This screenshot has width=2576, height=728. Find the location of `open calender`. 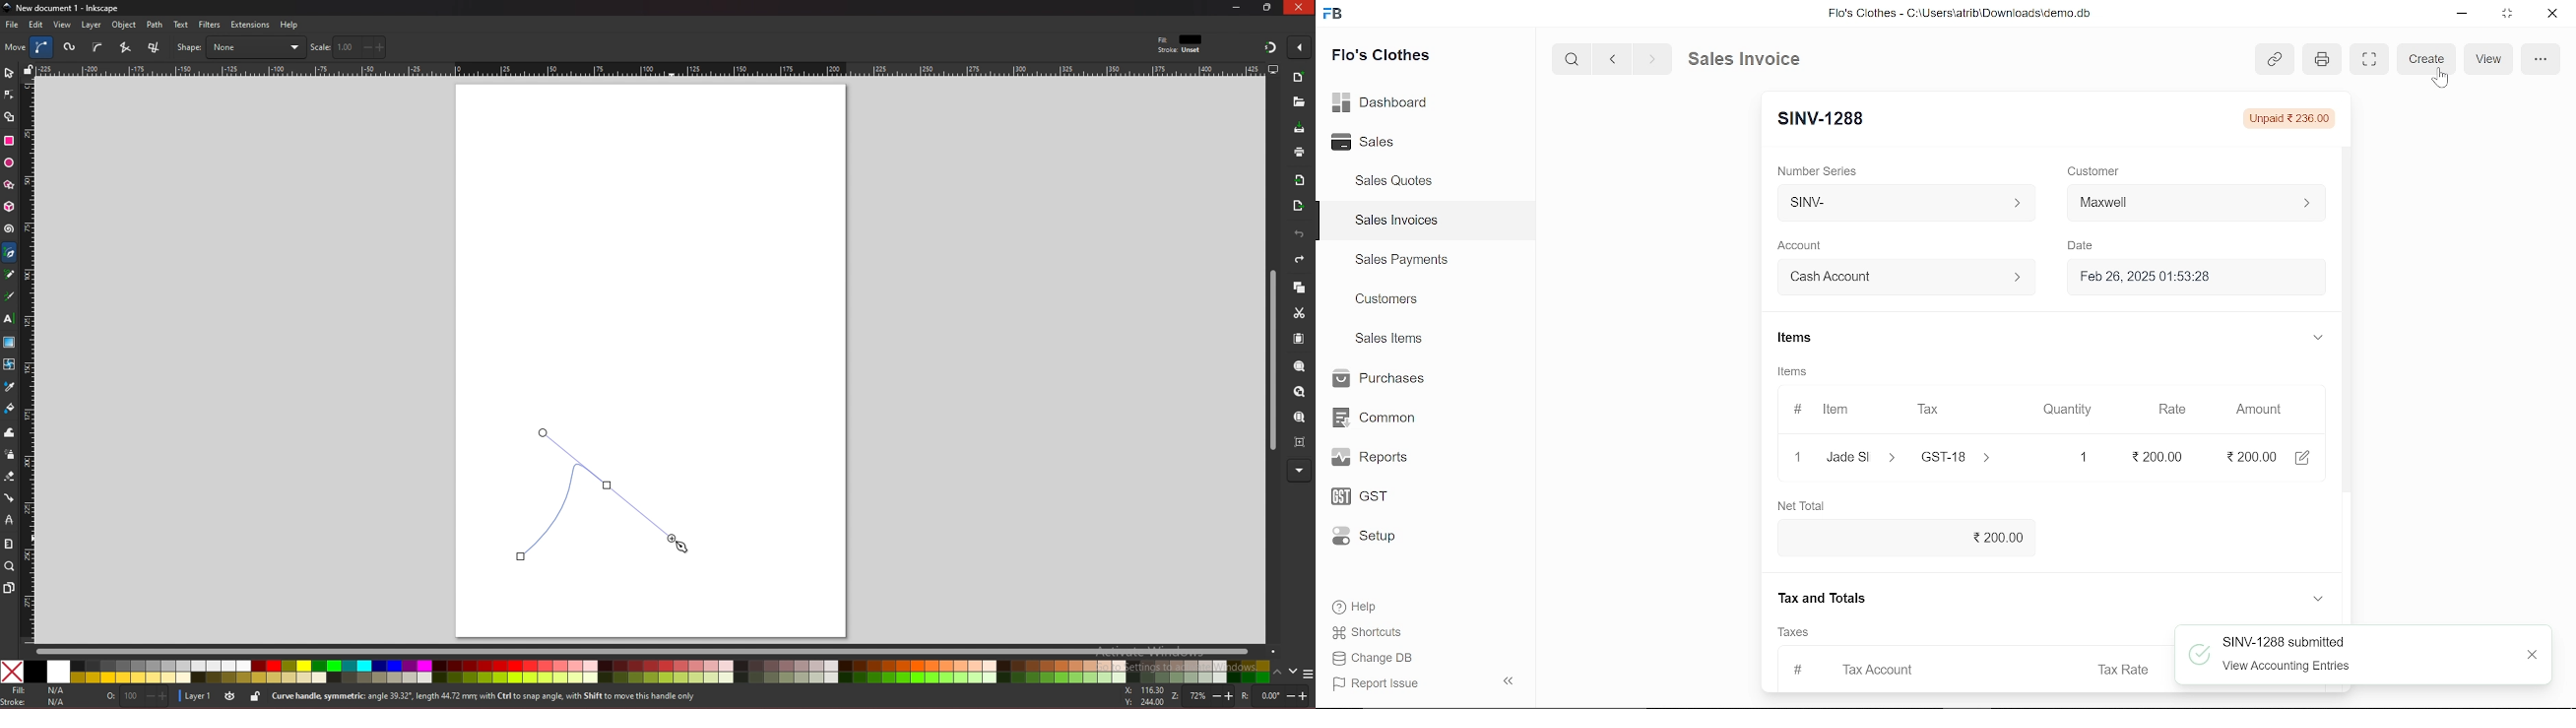

open calender is located at coordinates (2306, 277).